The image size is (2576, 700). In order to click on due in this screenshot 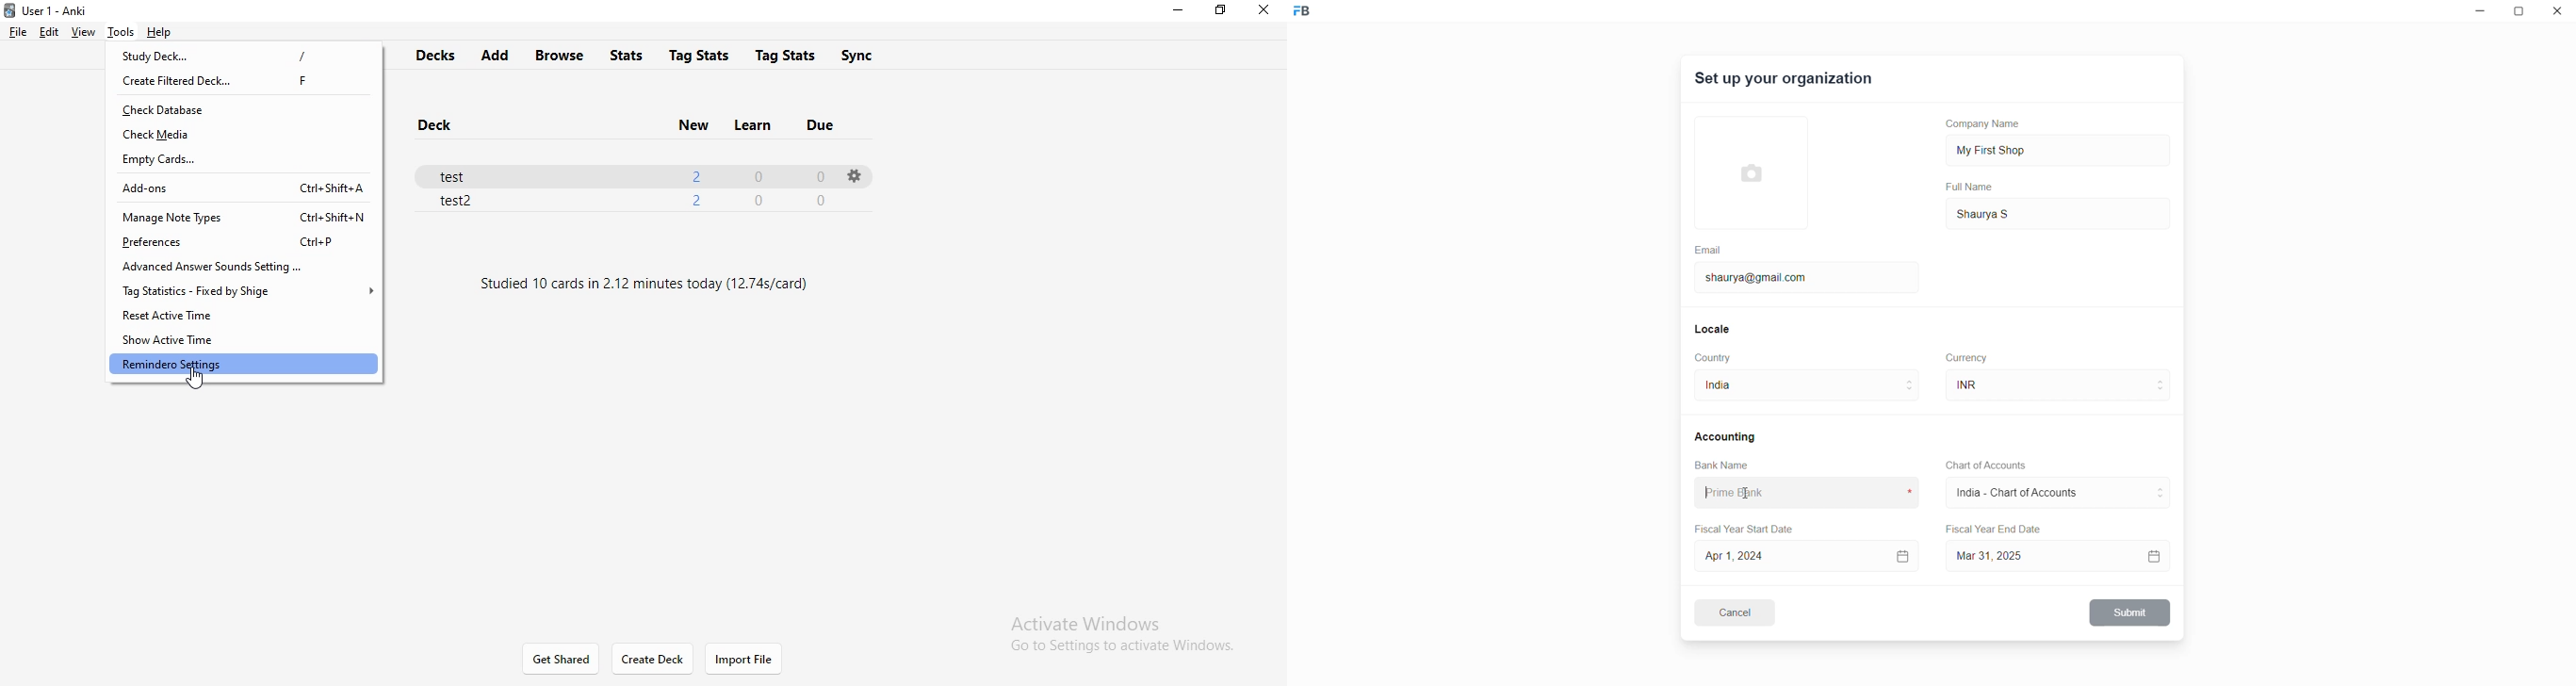, I will do `click(823, 122)`.